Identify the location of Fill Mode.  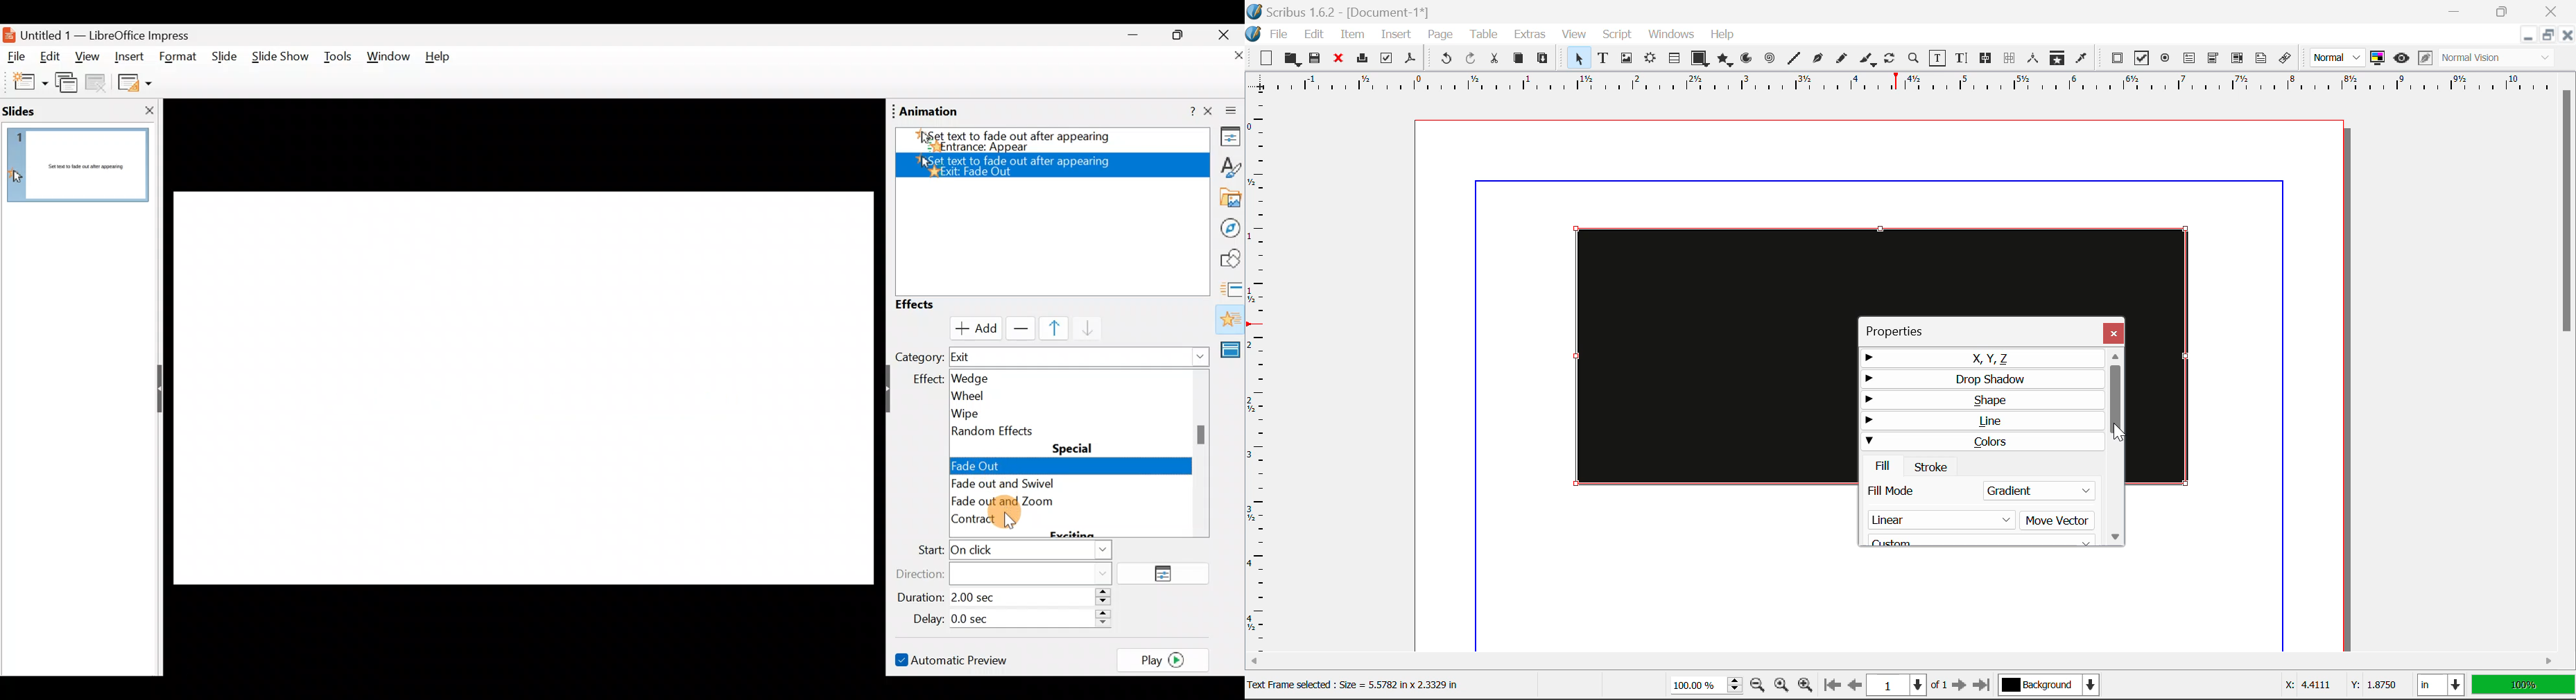
(1920, 490).